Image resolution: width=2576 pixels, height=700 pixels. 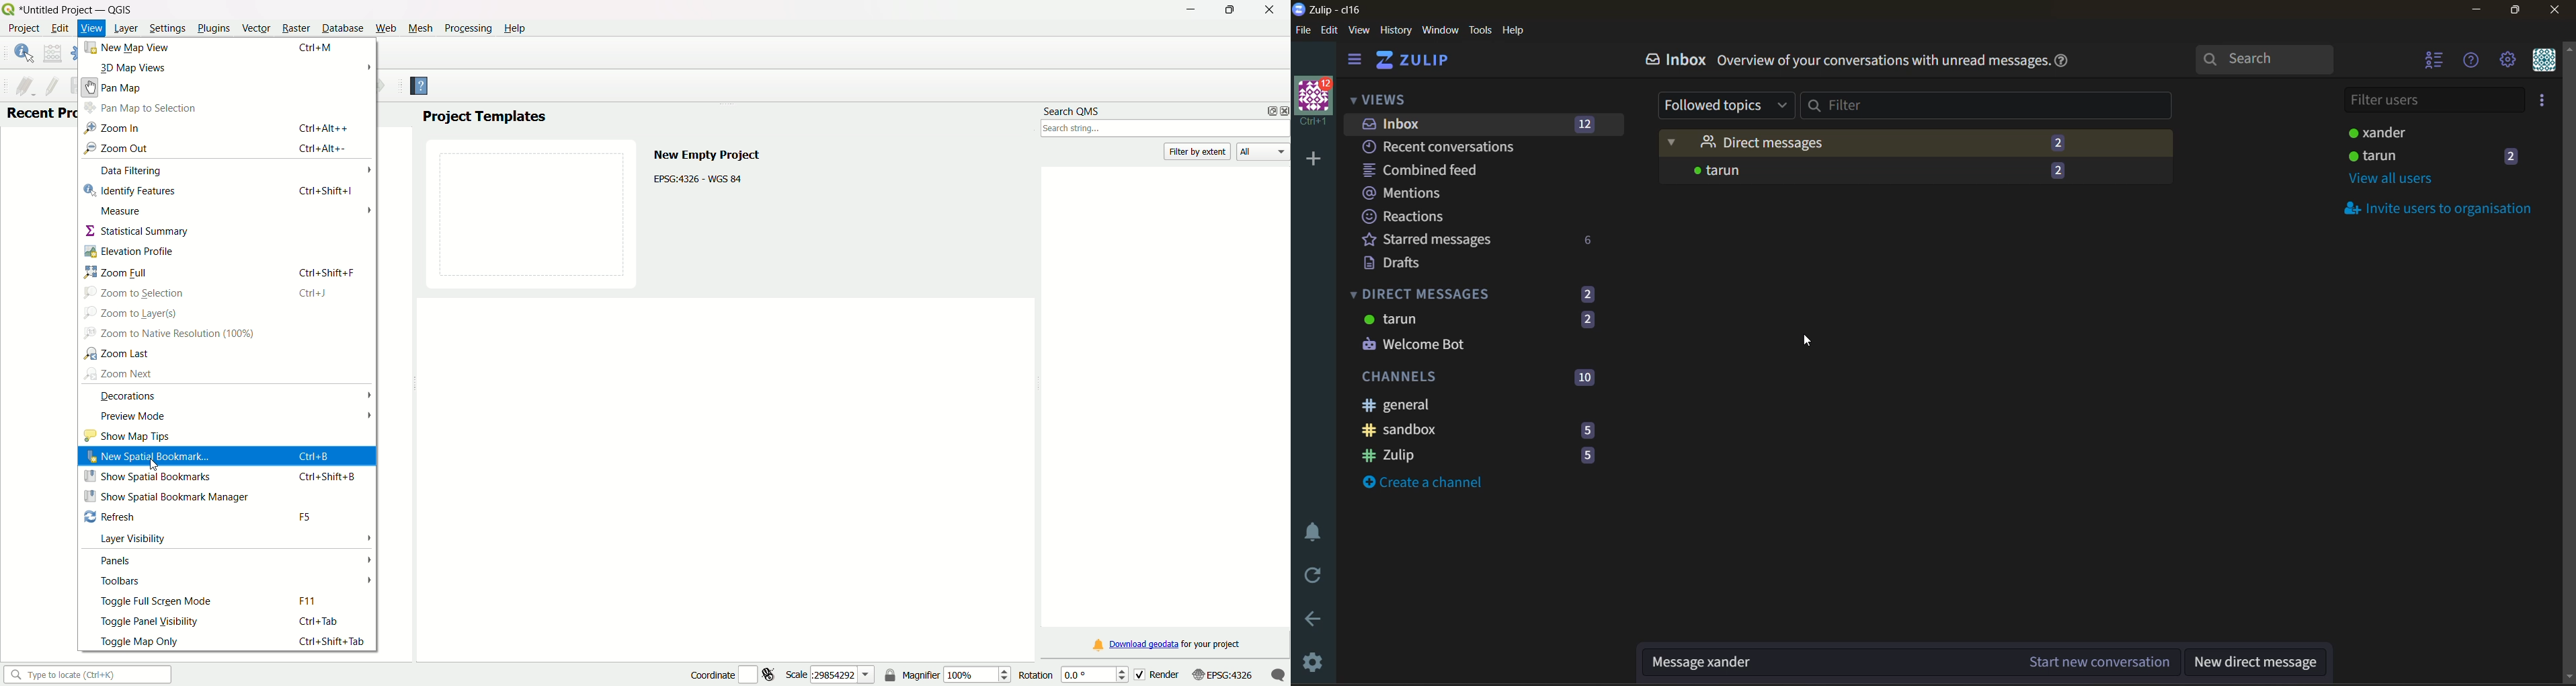 I want to click on close, so click(x=2554, y=10).